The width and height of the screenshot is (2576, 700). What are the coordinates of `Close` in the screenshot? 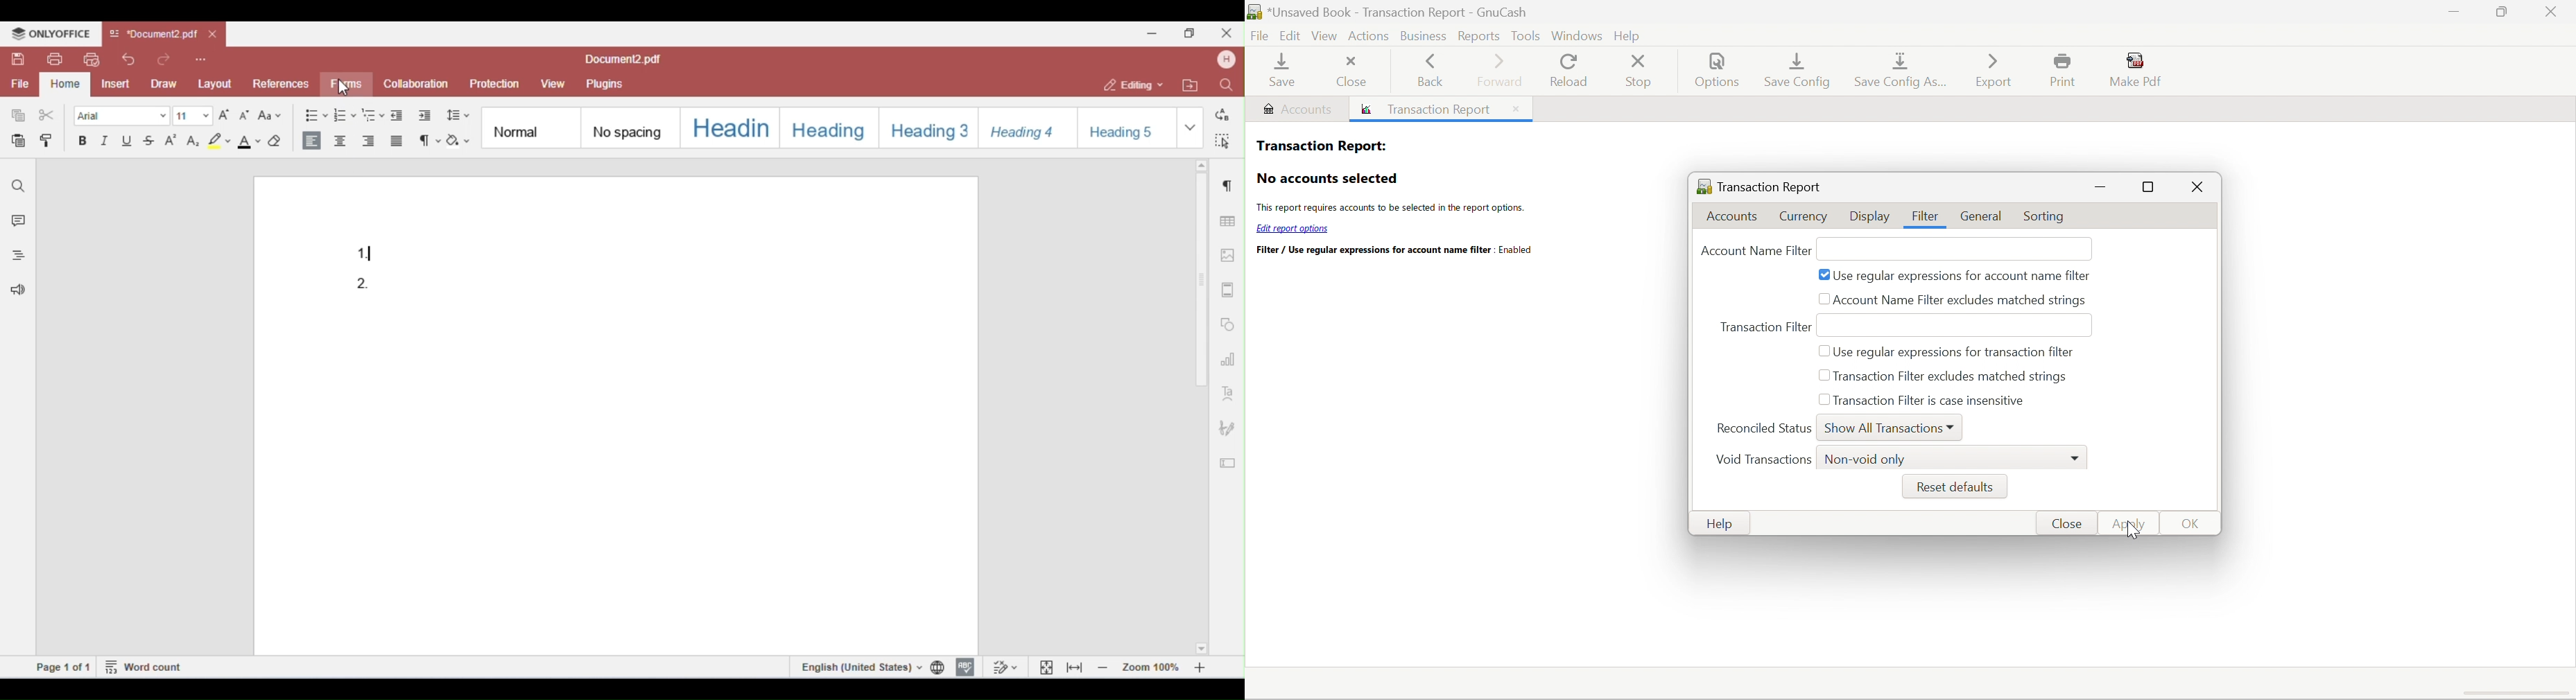 It's located at (2197, 189).